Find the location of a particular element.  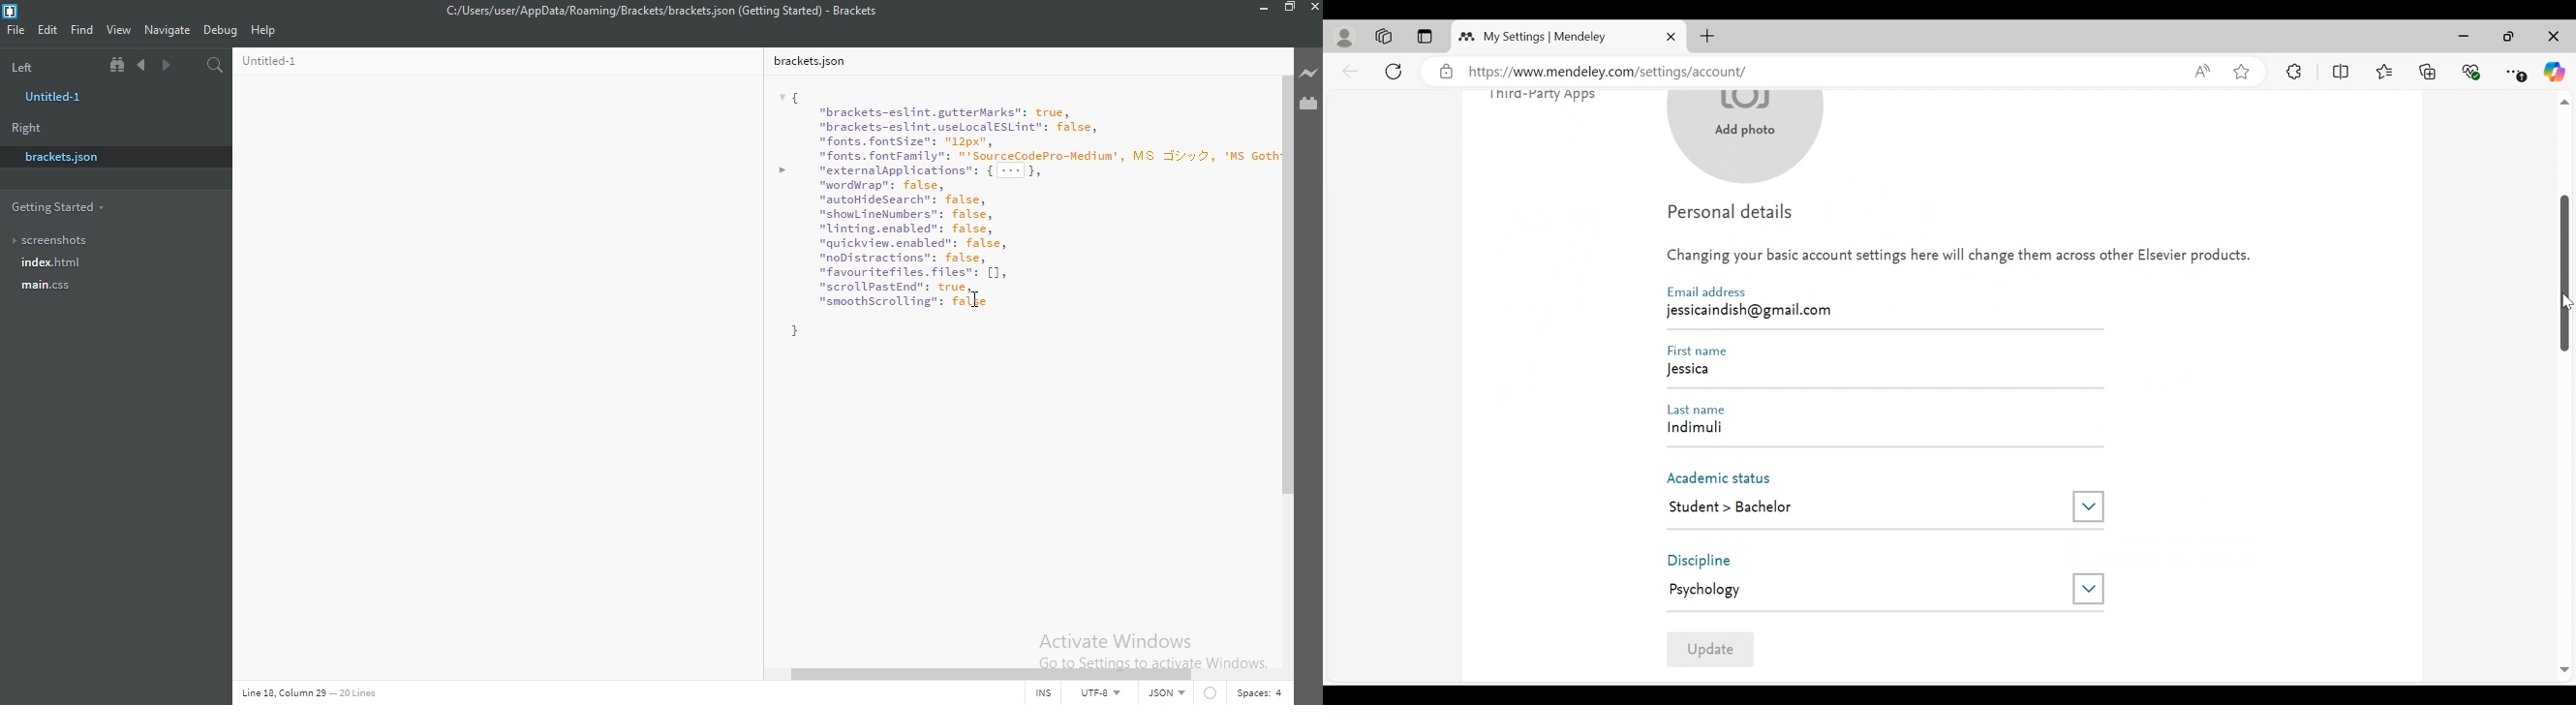

JSON is located at coordinates (1172, 695).